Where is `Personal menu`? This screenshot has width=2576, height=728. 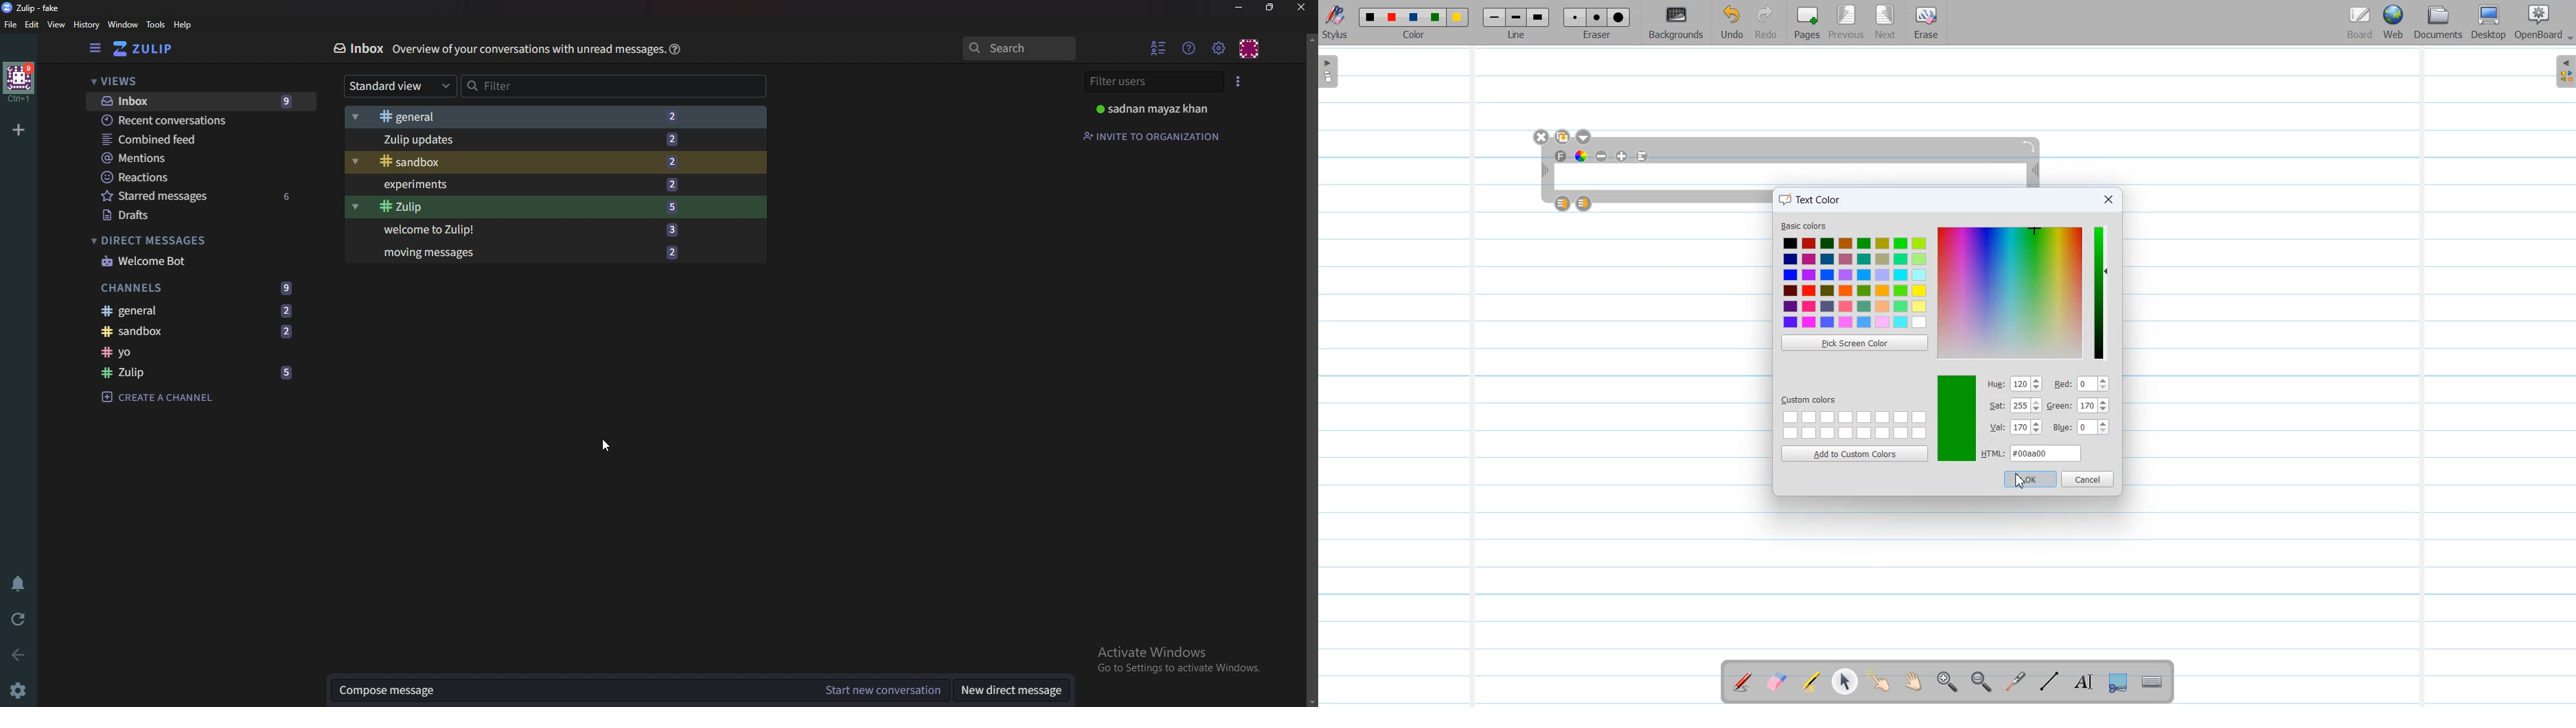 Personal menu is located at coordinates (1249, 47).